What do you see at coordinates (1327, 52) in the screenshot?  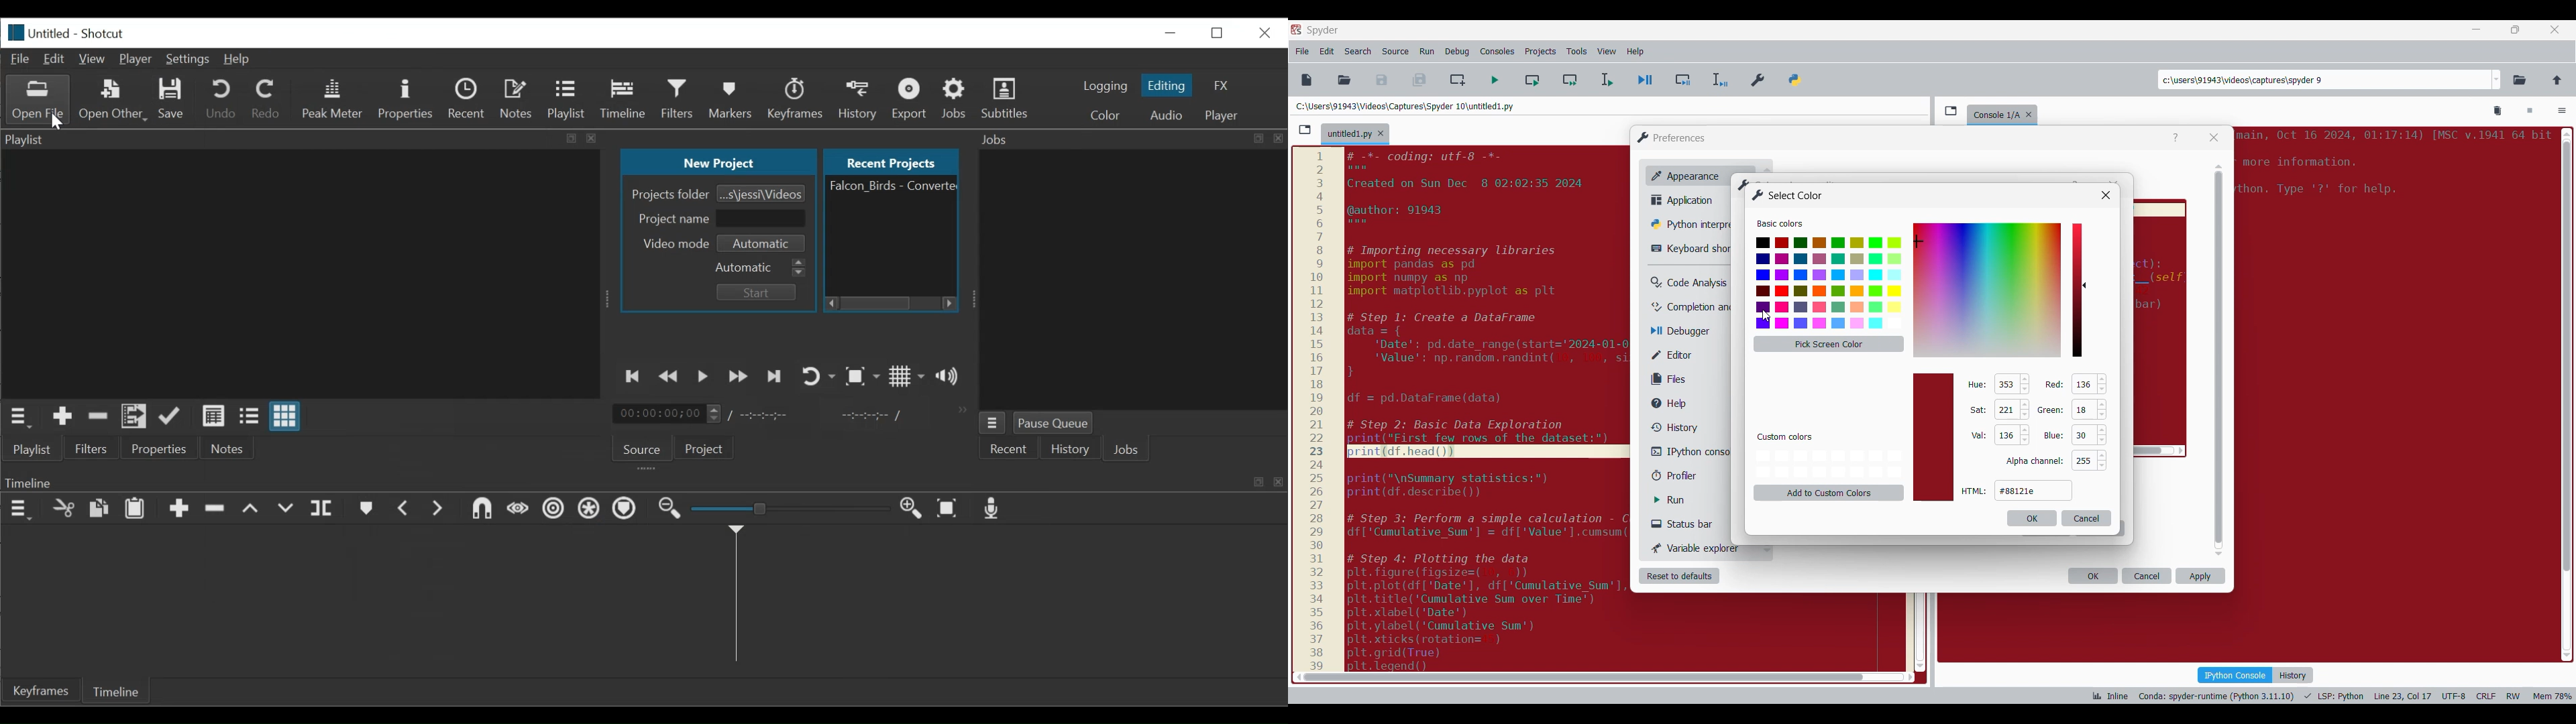 I see `Edit menu` at bounding box center [1327, 52].